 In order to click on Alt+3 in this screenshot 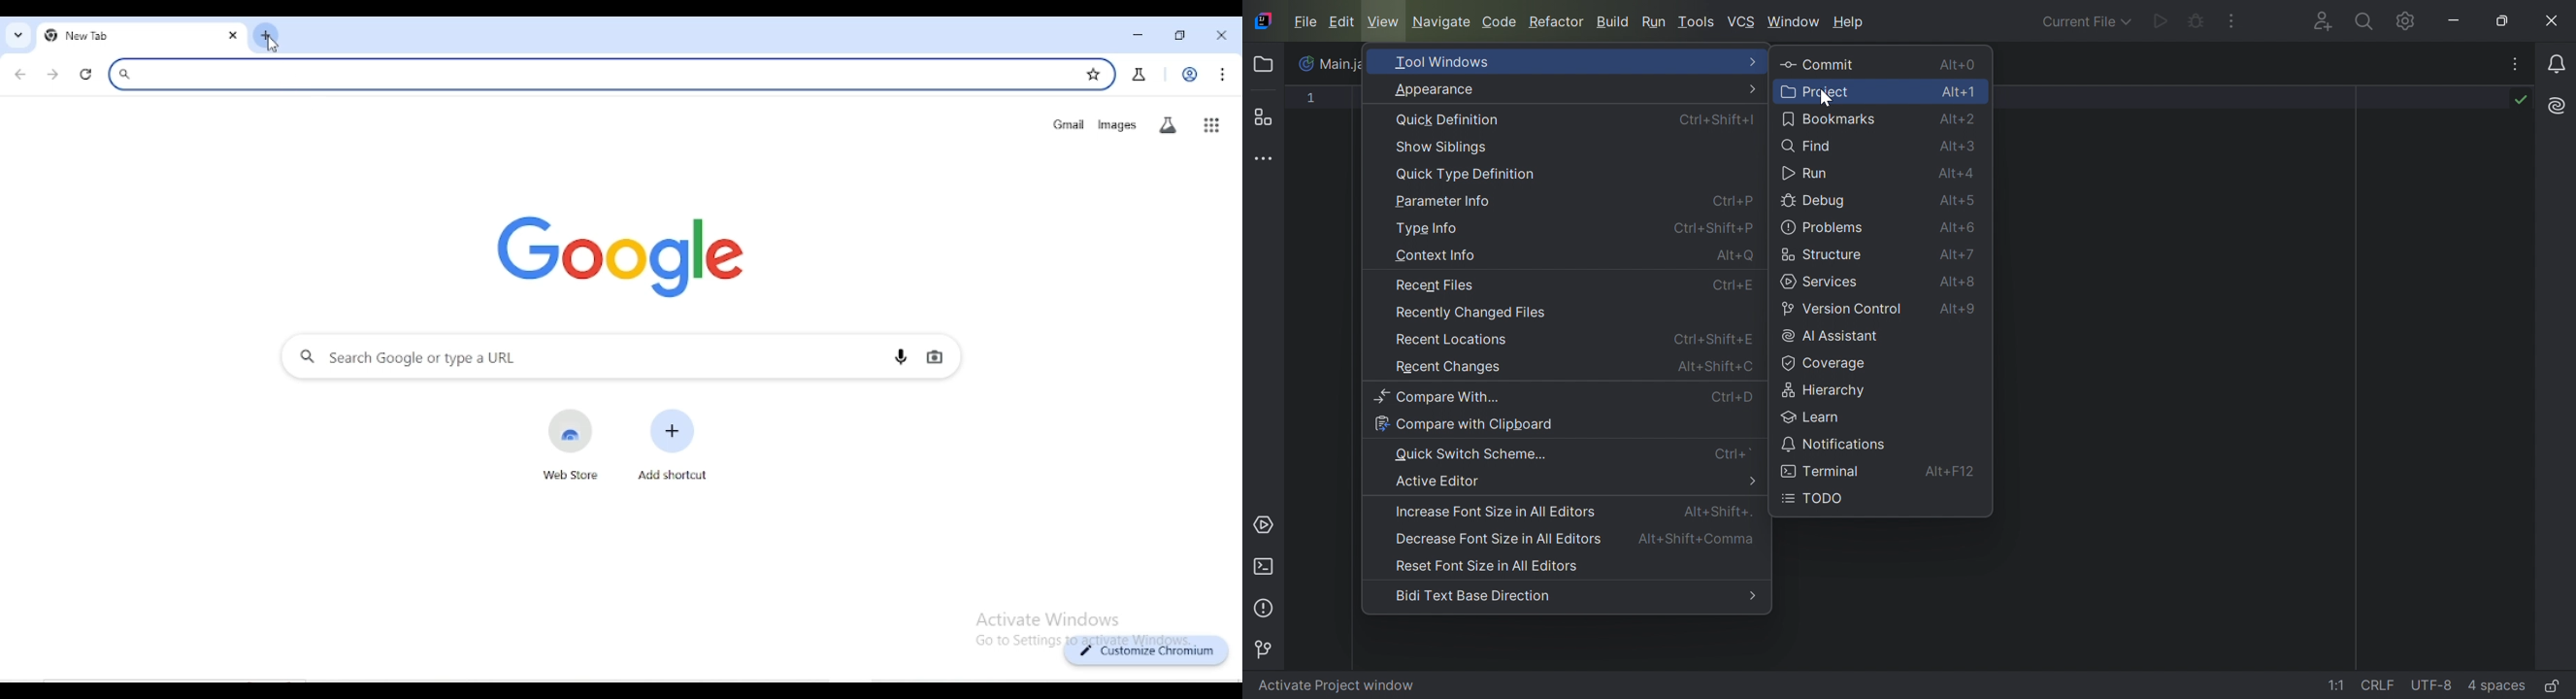, I will do `click(1960, 147)`.